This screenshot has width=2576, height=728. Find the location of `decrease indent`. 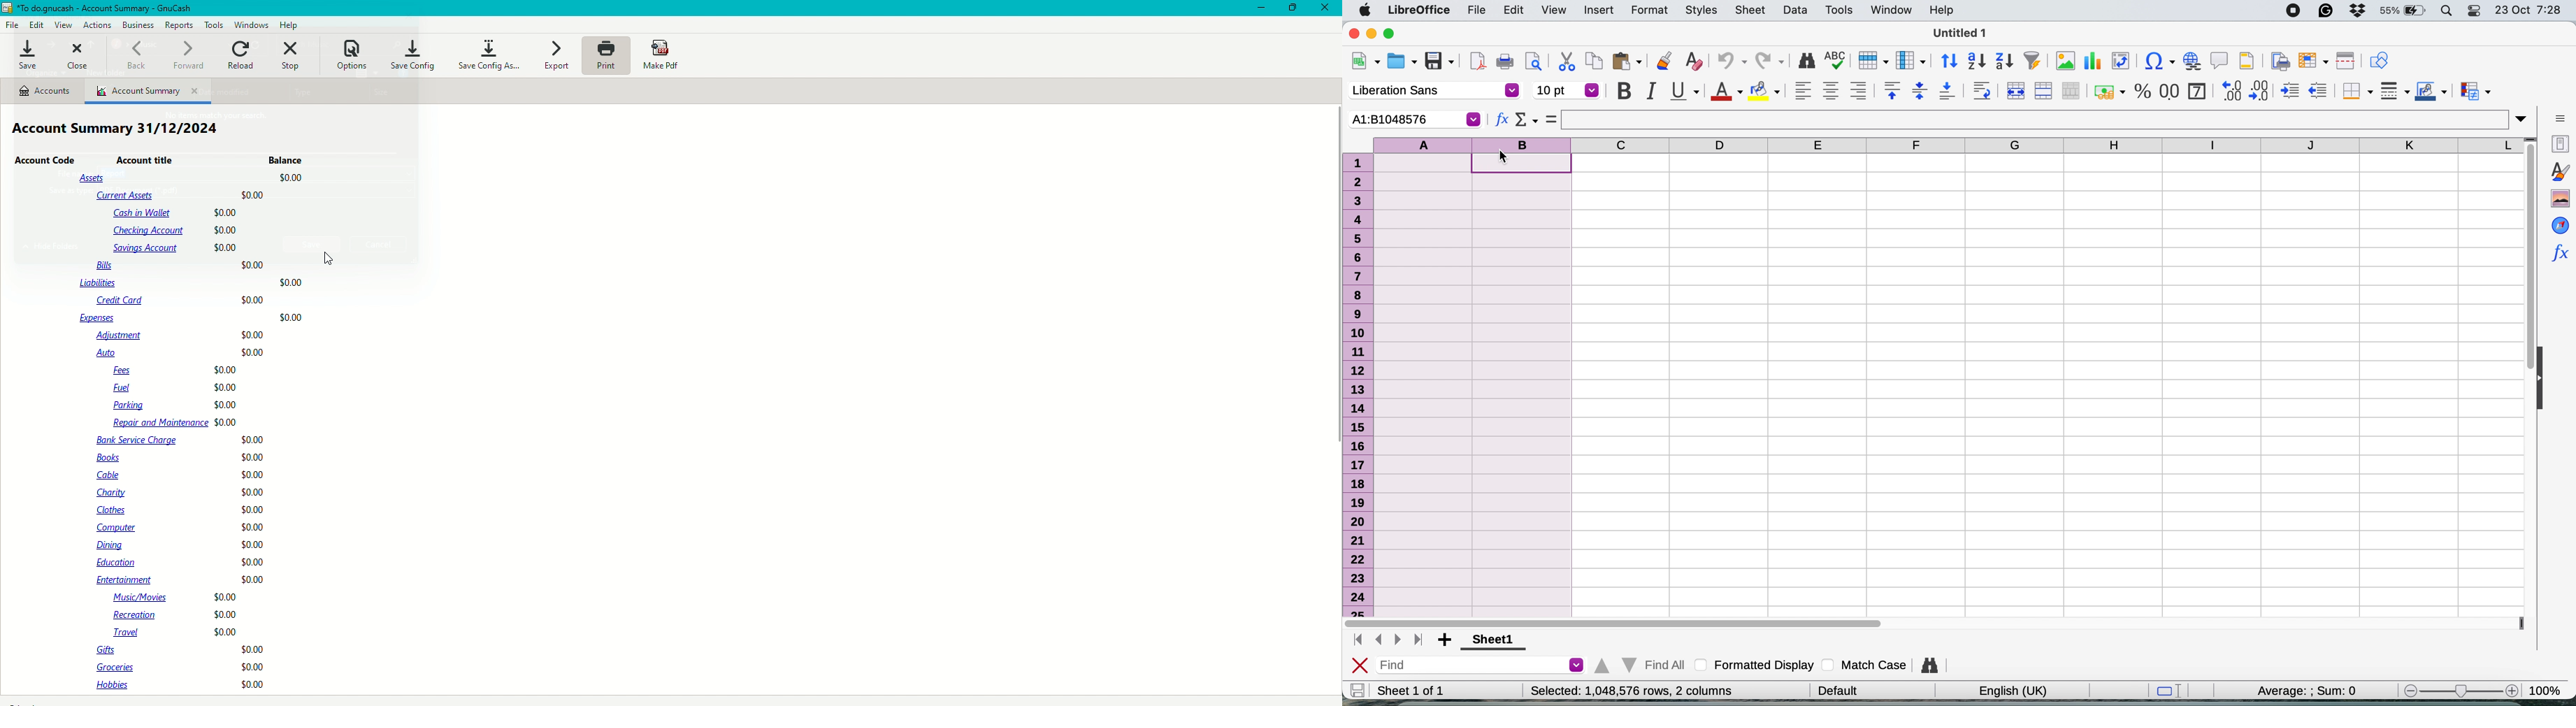

decrease indent is located at coordinates (2319, 90).